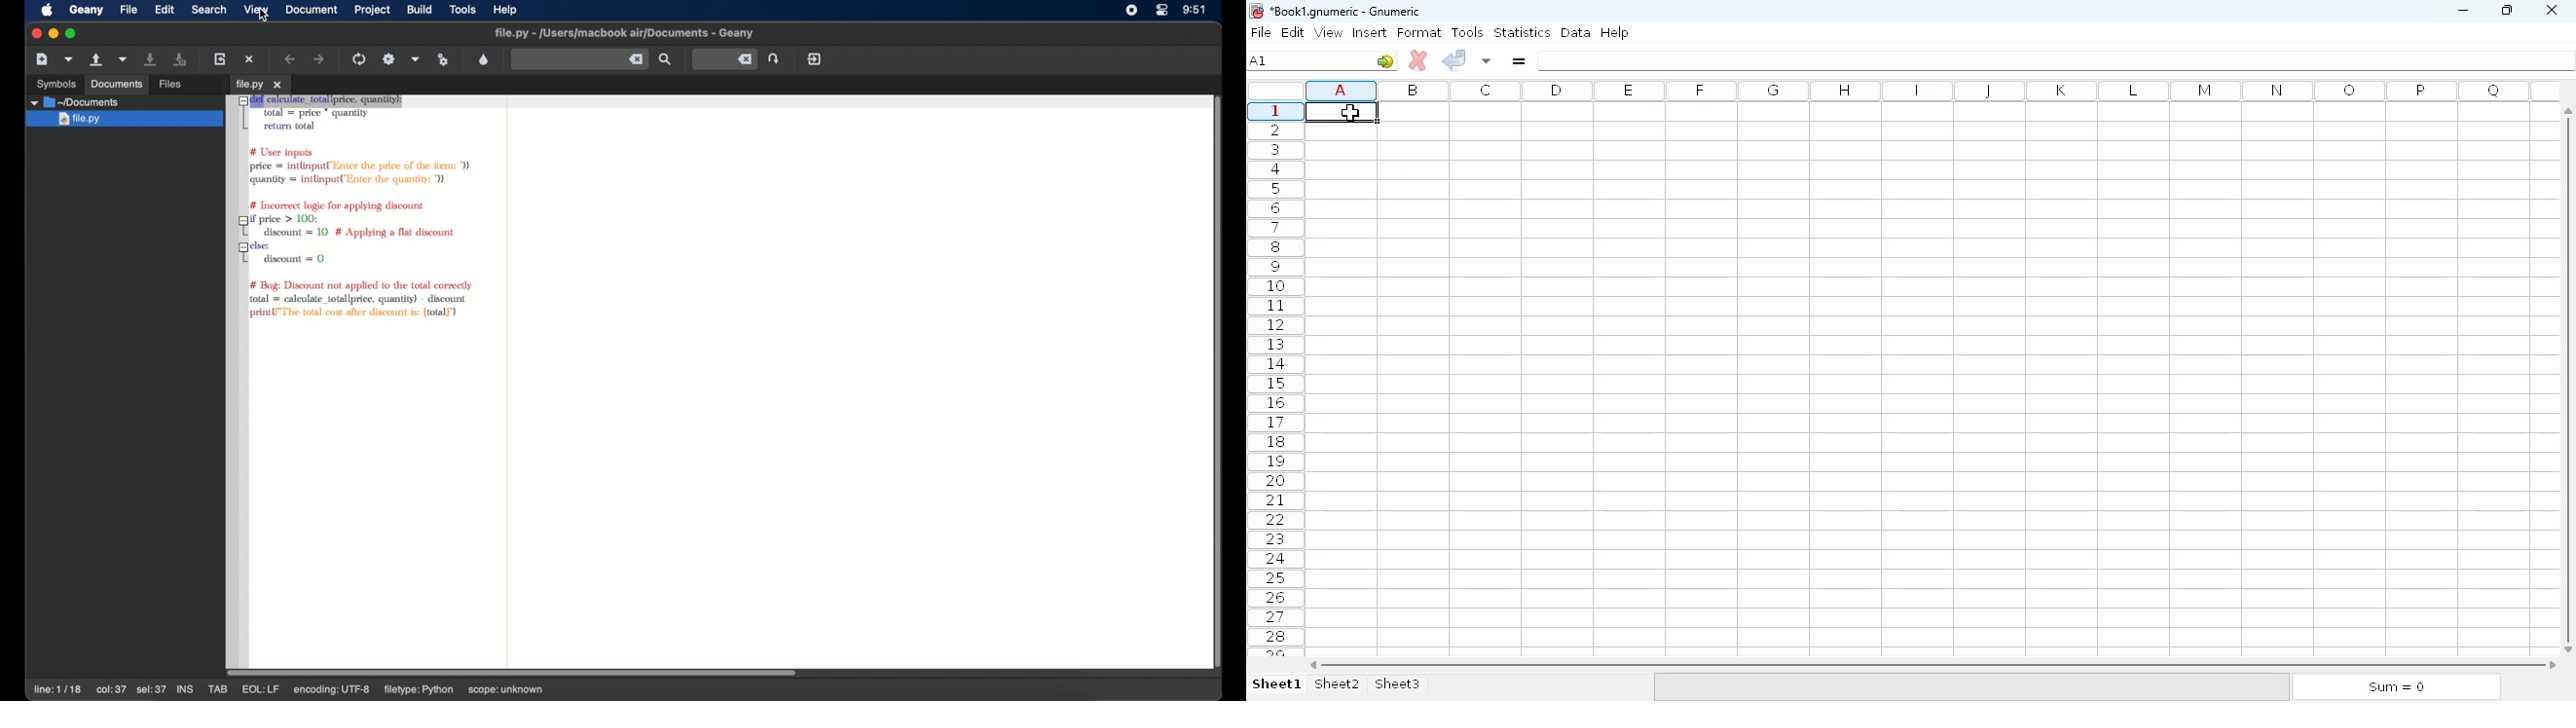 This screenshot has width=2576, height=728. I want to click on insert, so click(1370, 32).